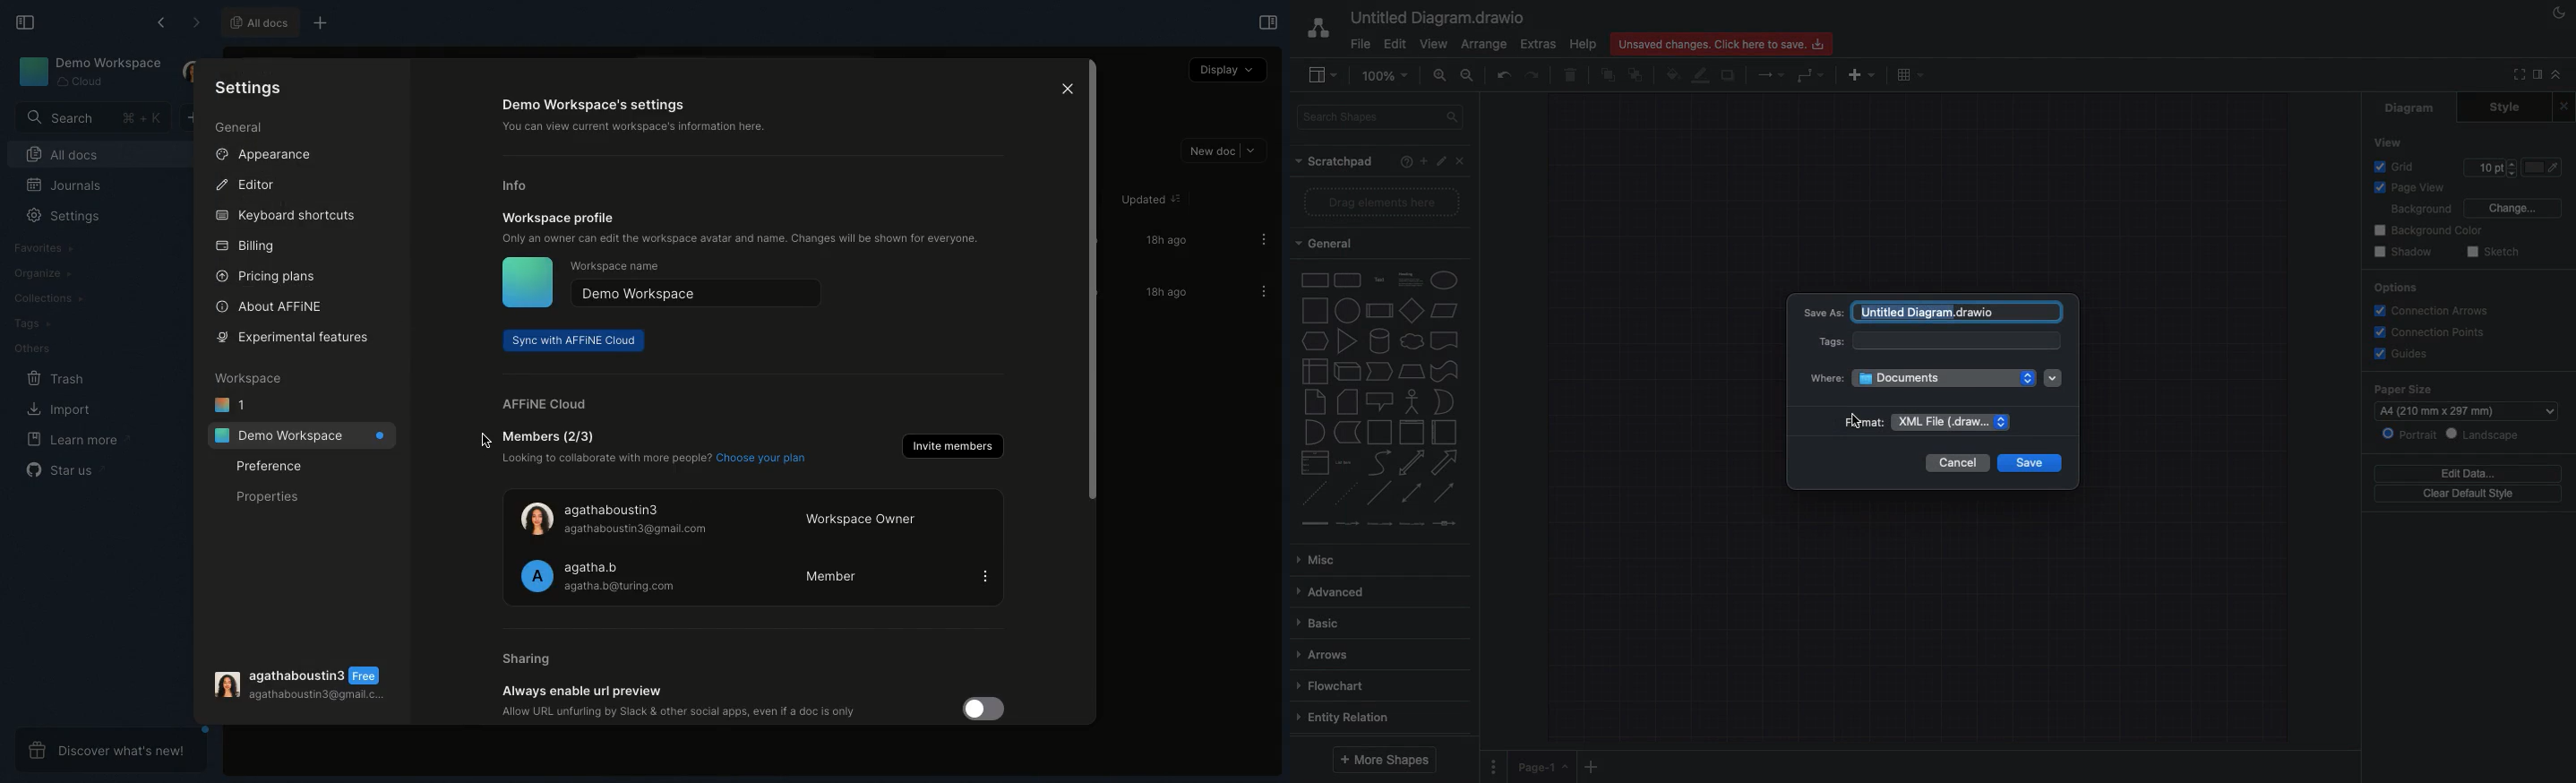 The height and width of the screenshot is (784, 2576). Describe the element at coordinates (1919, 424) in the screenshot. I see `Format` at that location.